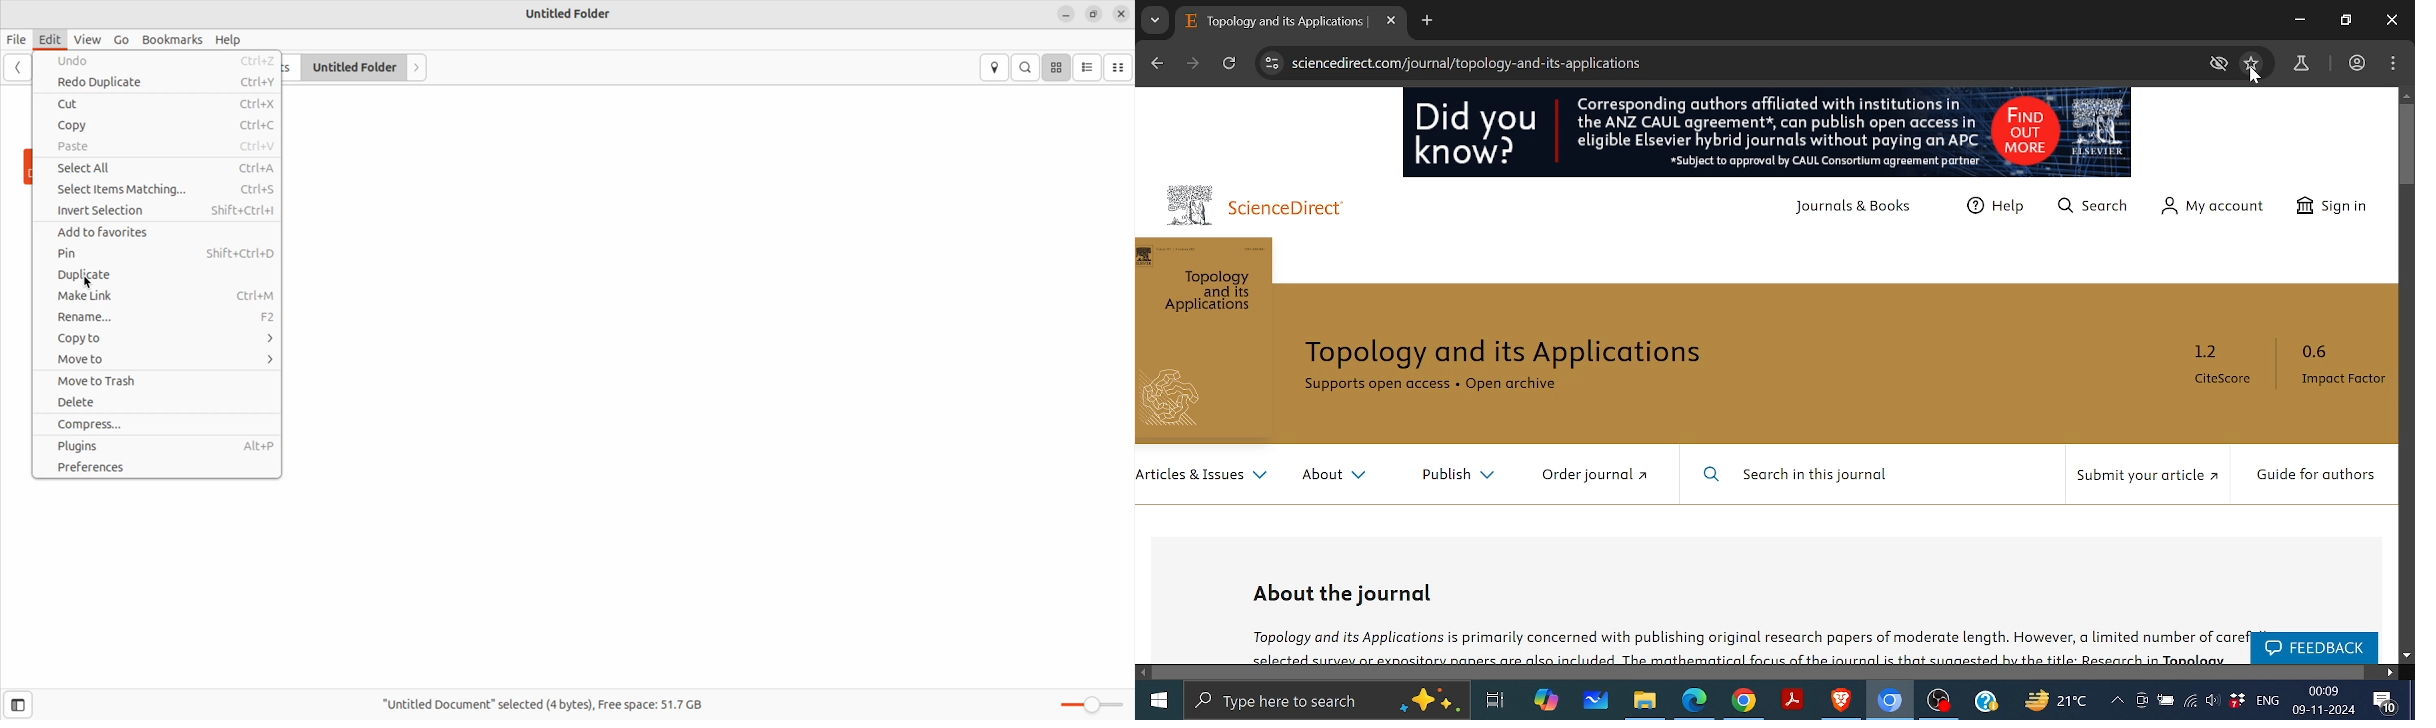 The width and height of the screenshot is (2436, 728). I want to click on , so click(2590, 780).